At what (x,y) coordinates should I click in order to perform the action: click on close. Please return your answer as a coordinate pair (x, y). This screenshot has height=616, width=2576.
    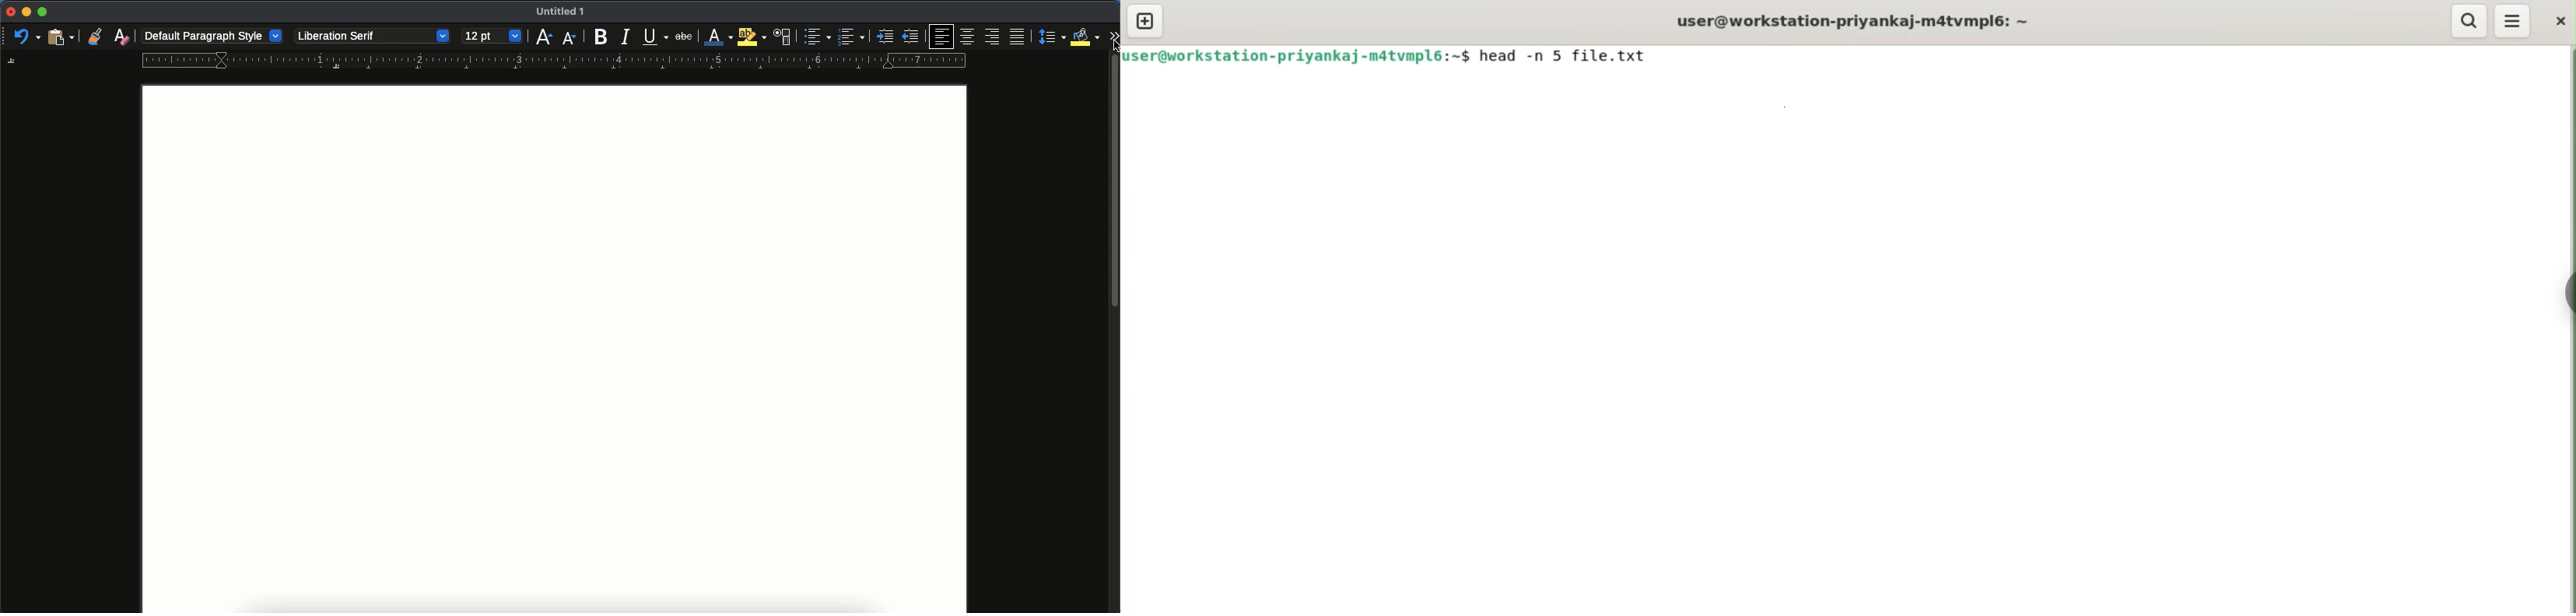
    Looking at the image, I should click on (9, 12).